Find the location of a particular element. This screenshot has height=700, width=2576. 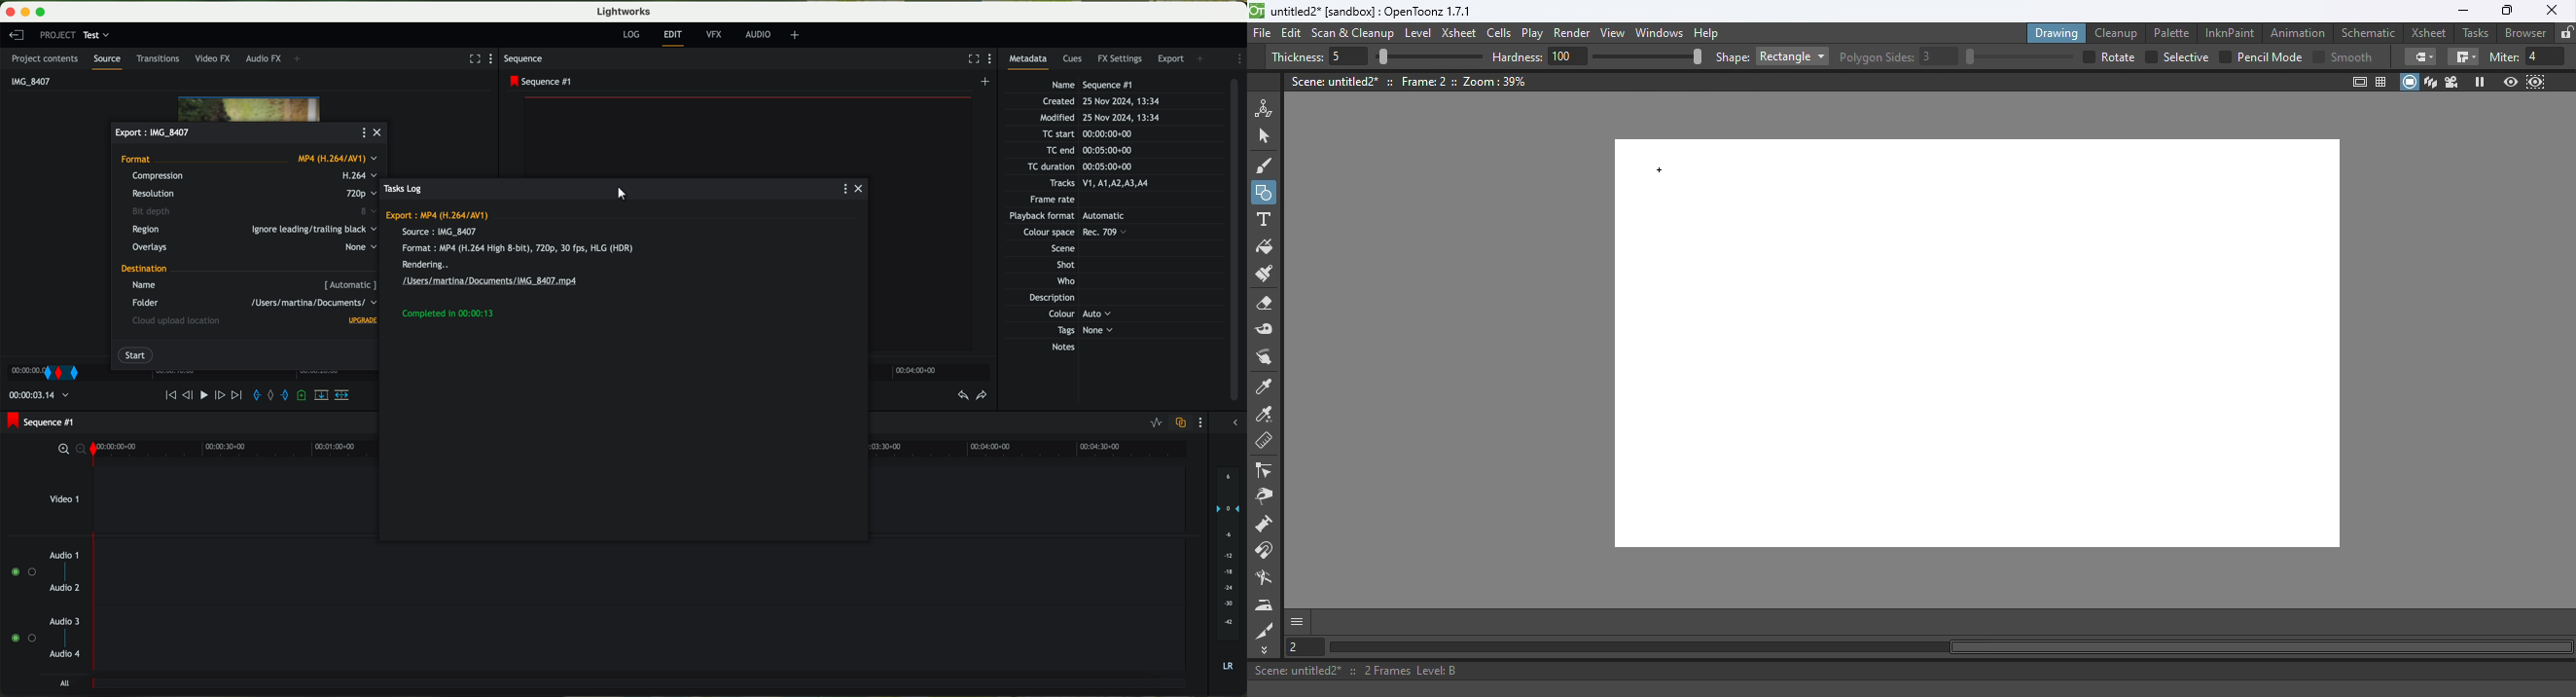

Border corners is located at coordinates (2463, 57).